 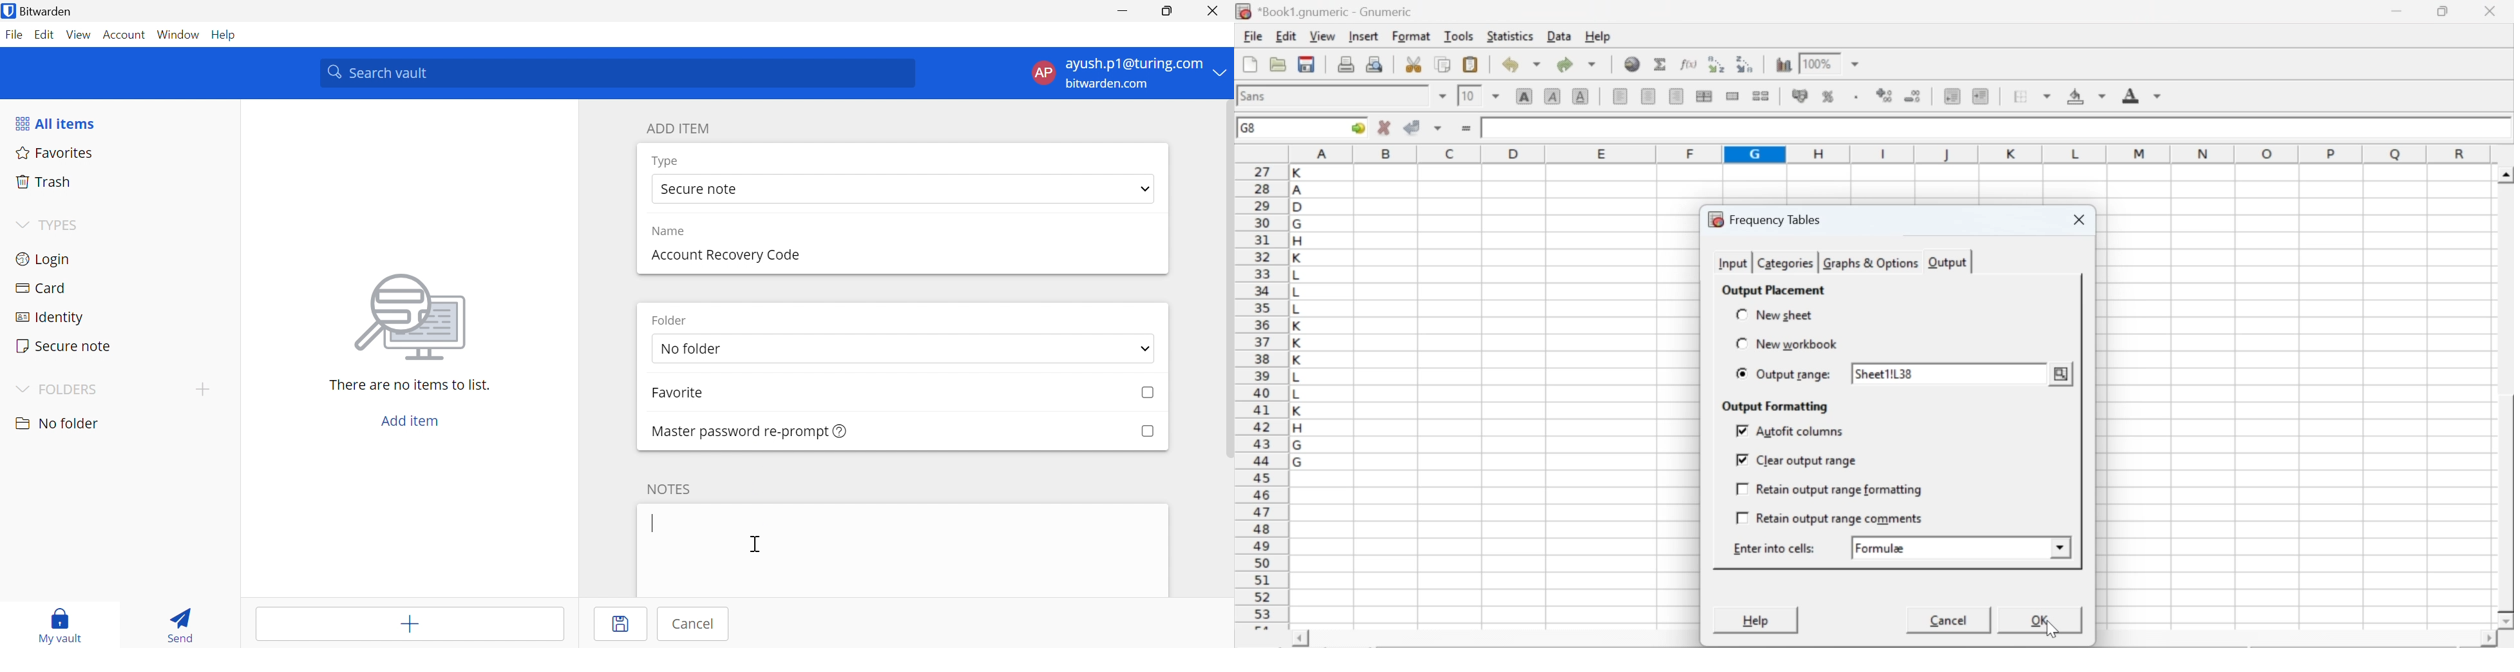 What do you see at coordinates (1882, 548) in the screenshot?
I see `formulae` at bounding box center [1882, 548].